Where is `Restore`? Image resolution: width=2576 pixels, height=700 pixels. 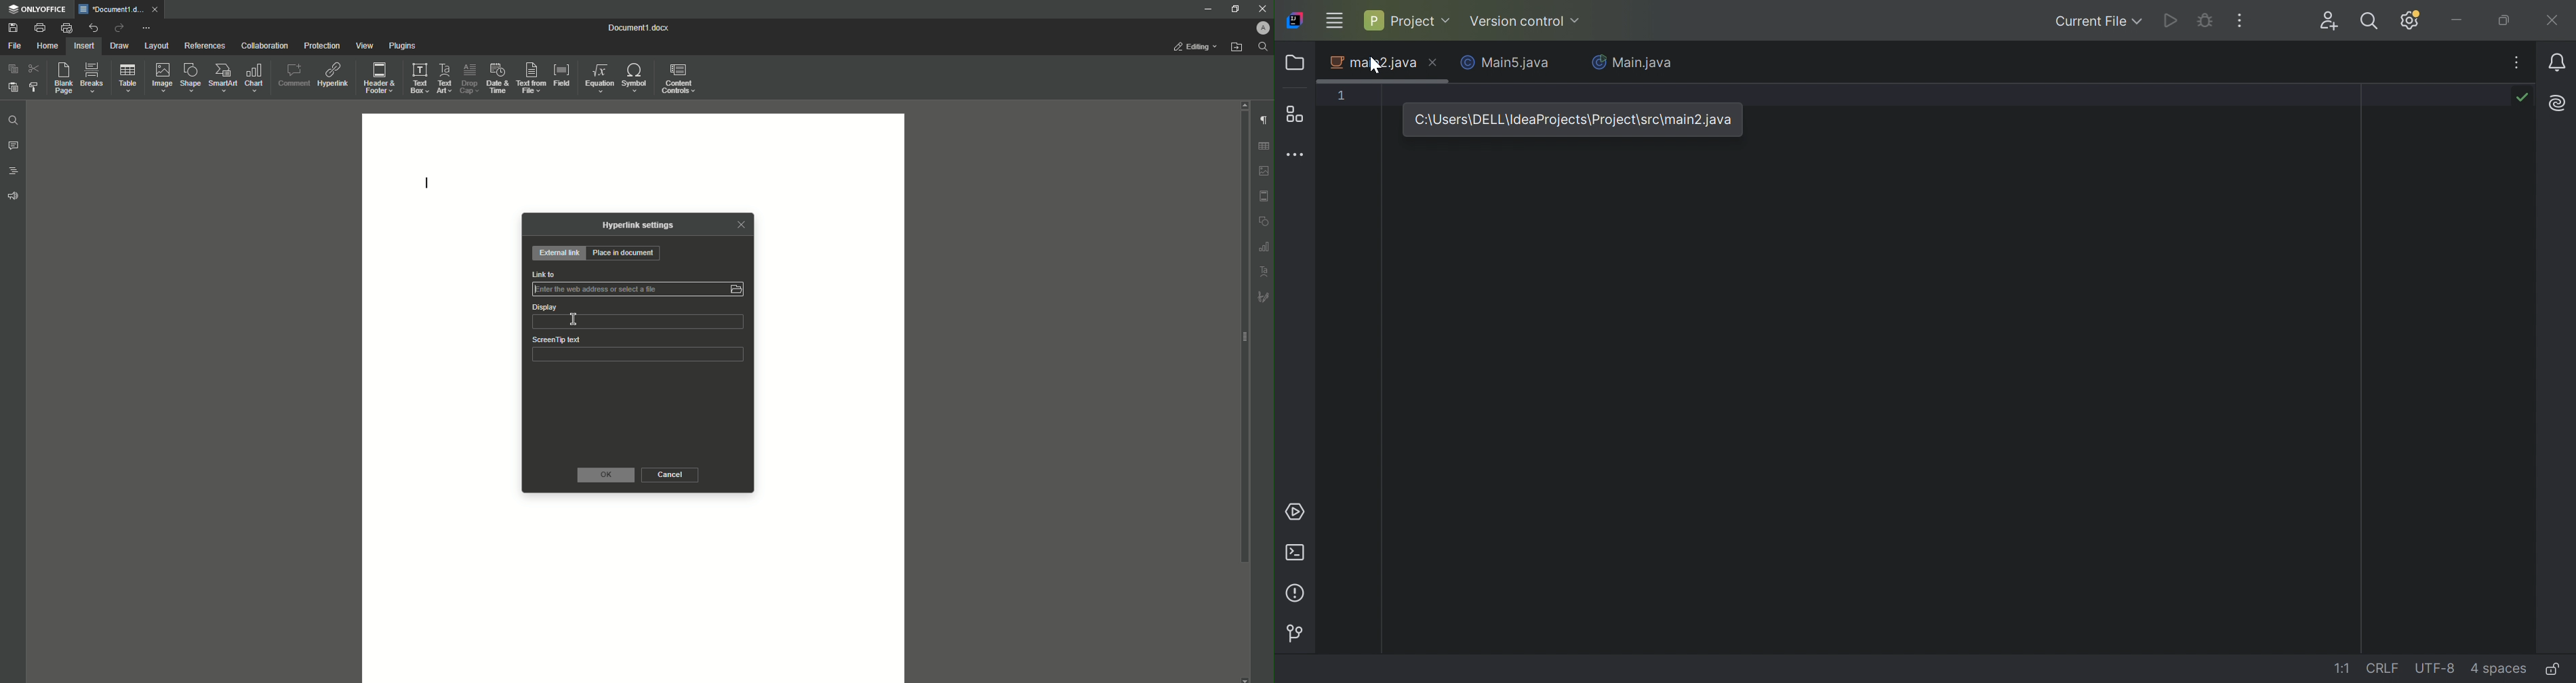 Restore is located at coordinates (1234, 10).